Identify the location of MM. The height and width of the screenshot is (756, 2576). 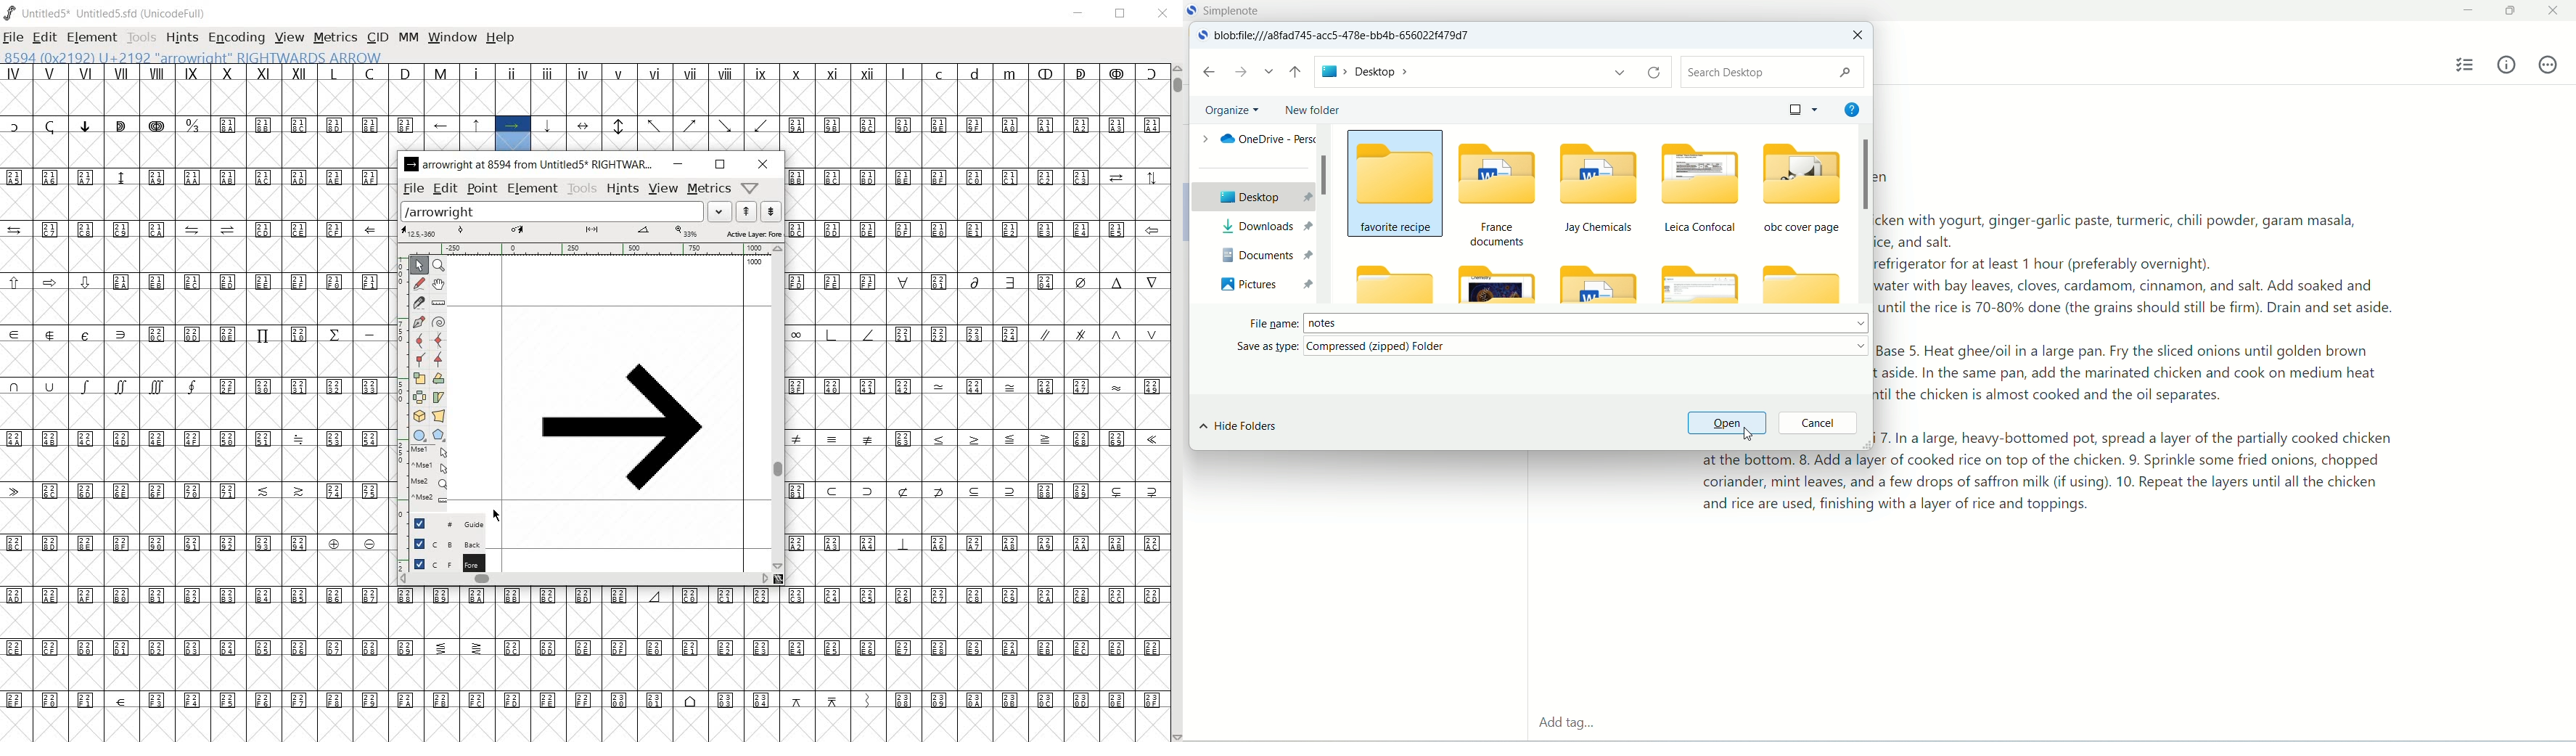
(410, 38).